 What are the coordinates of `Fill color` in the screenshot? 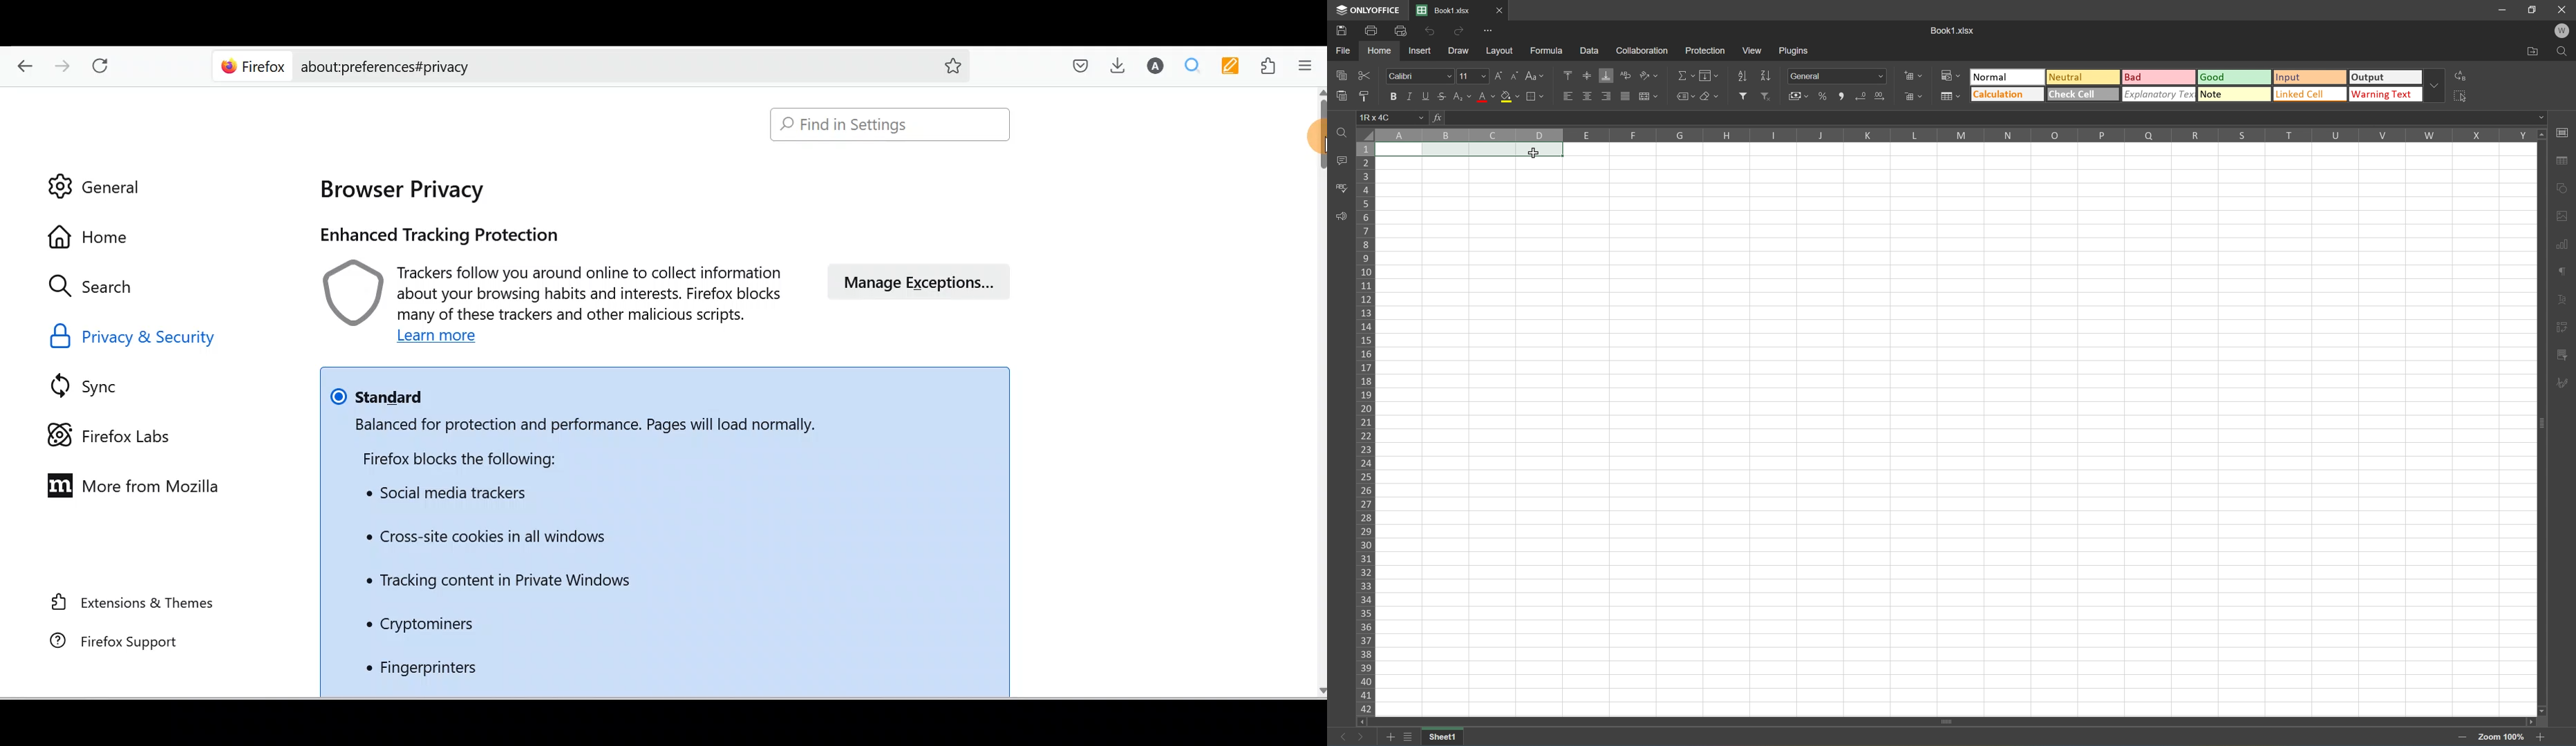 It's located at (1510, 97).